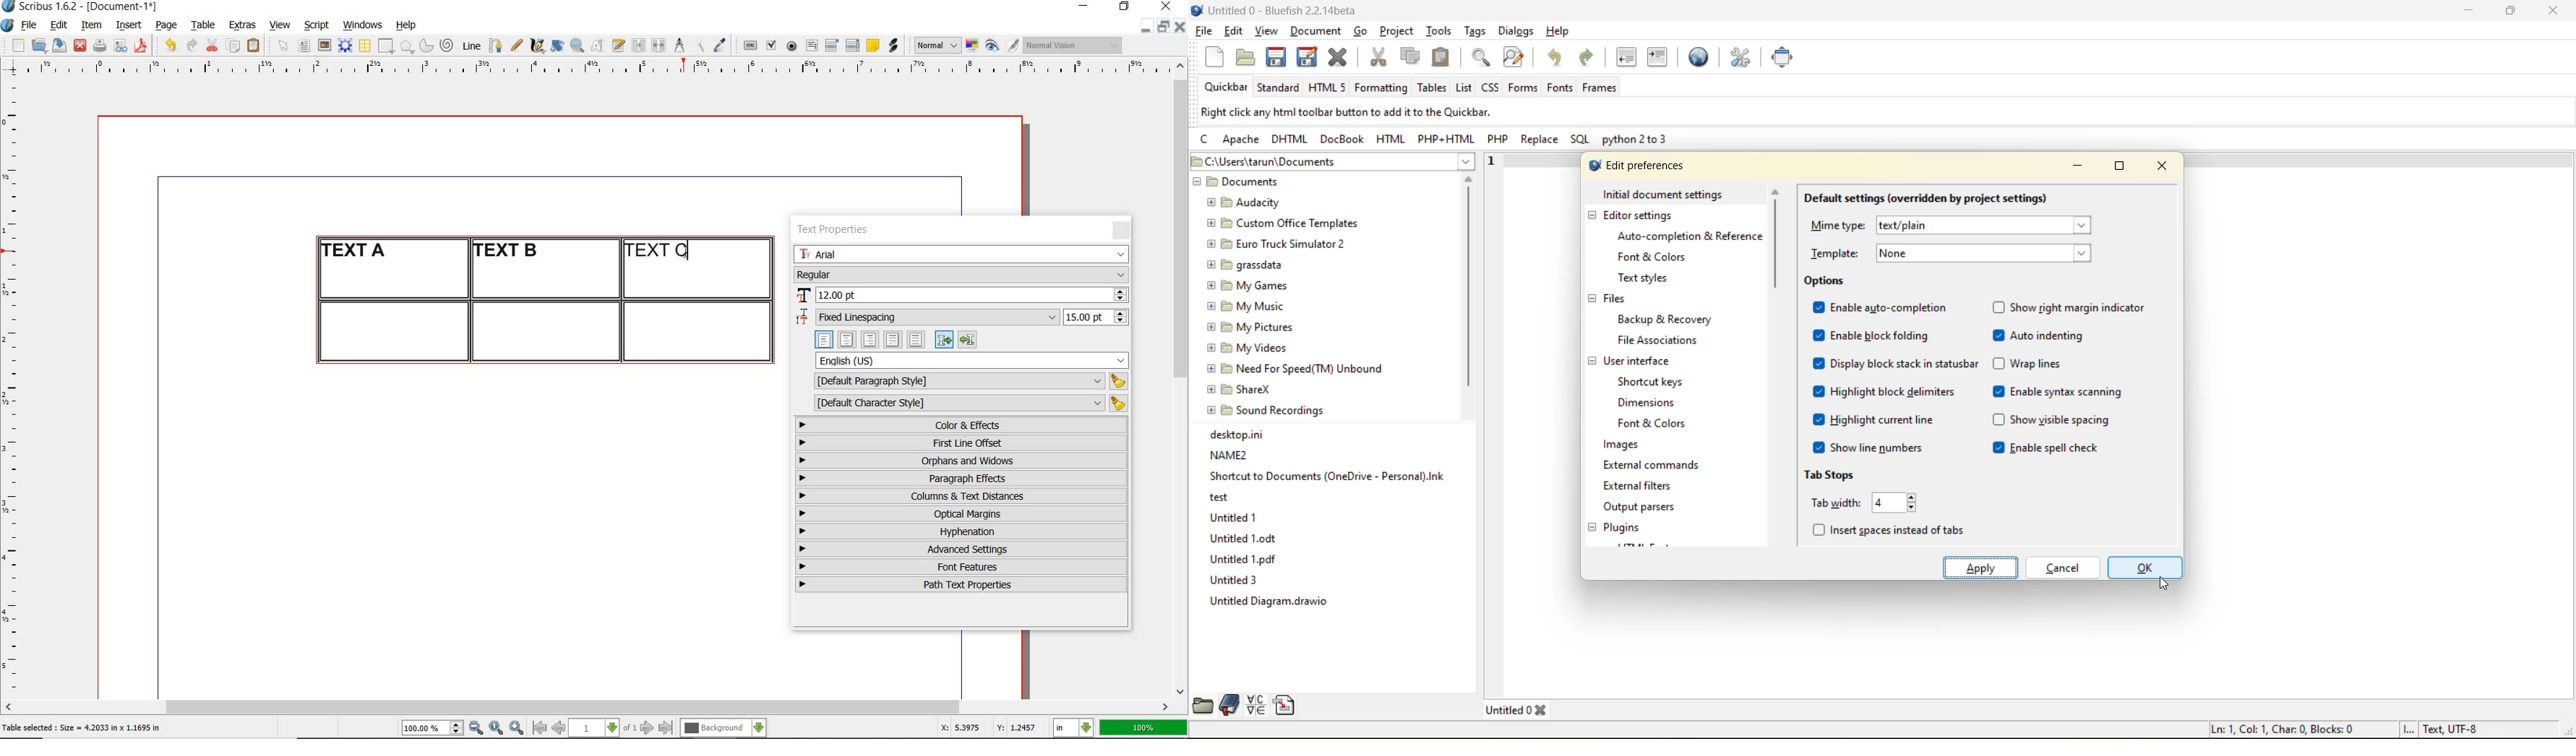 The height and width of the screenshot is (756, 2576). I want to click on paste, so click(256, 46).